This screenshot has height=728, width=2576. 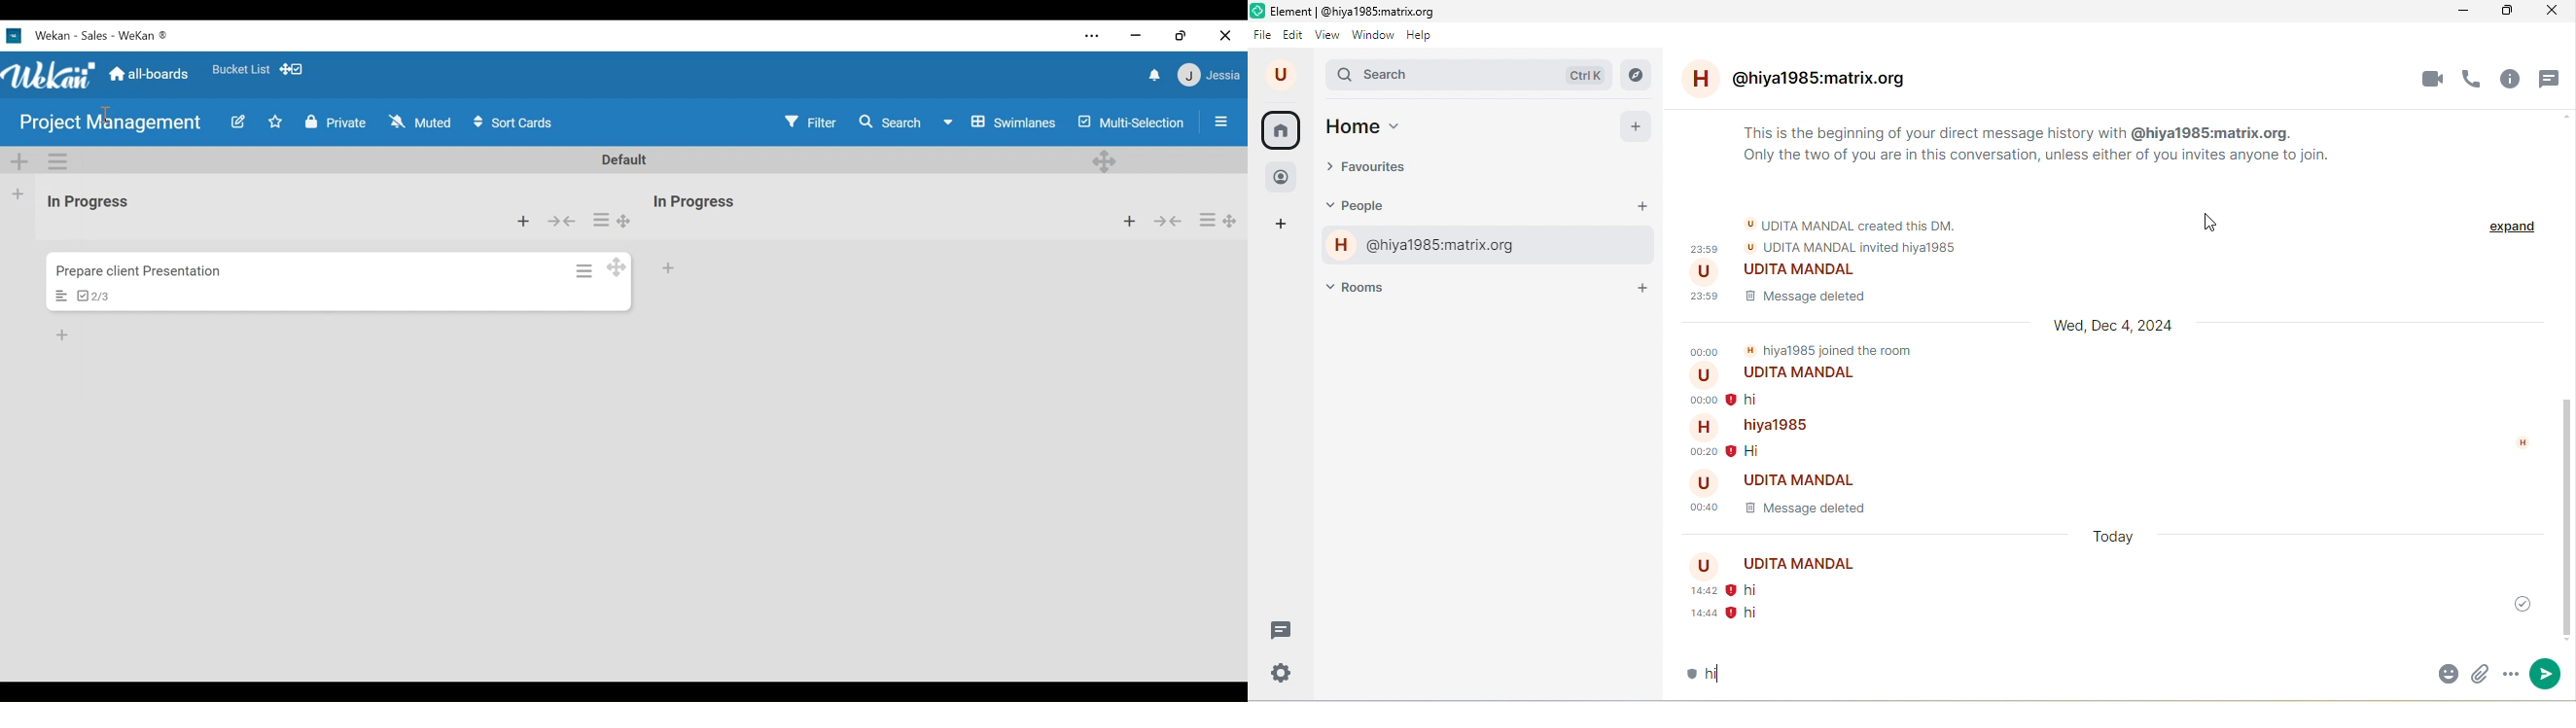 I want to click on add space, so click(x=1285, y=227).